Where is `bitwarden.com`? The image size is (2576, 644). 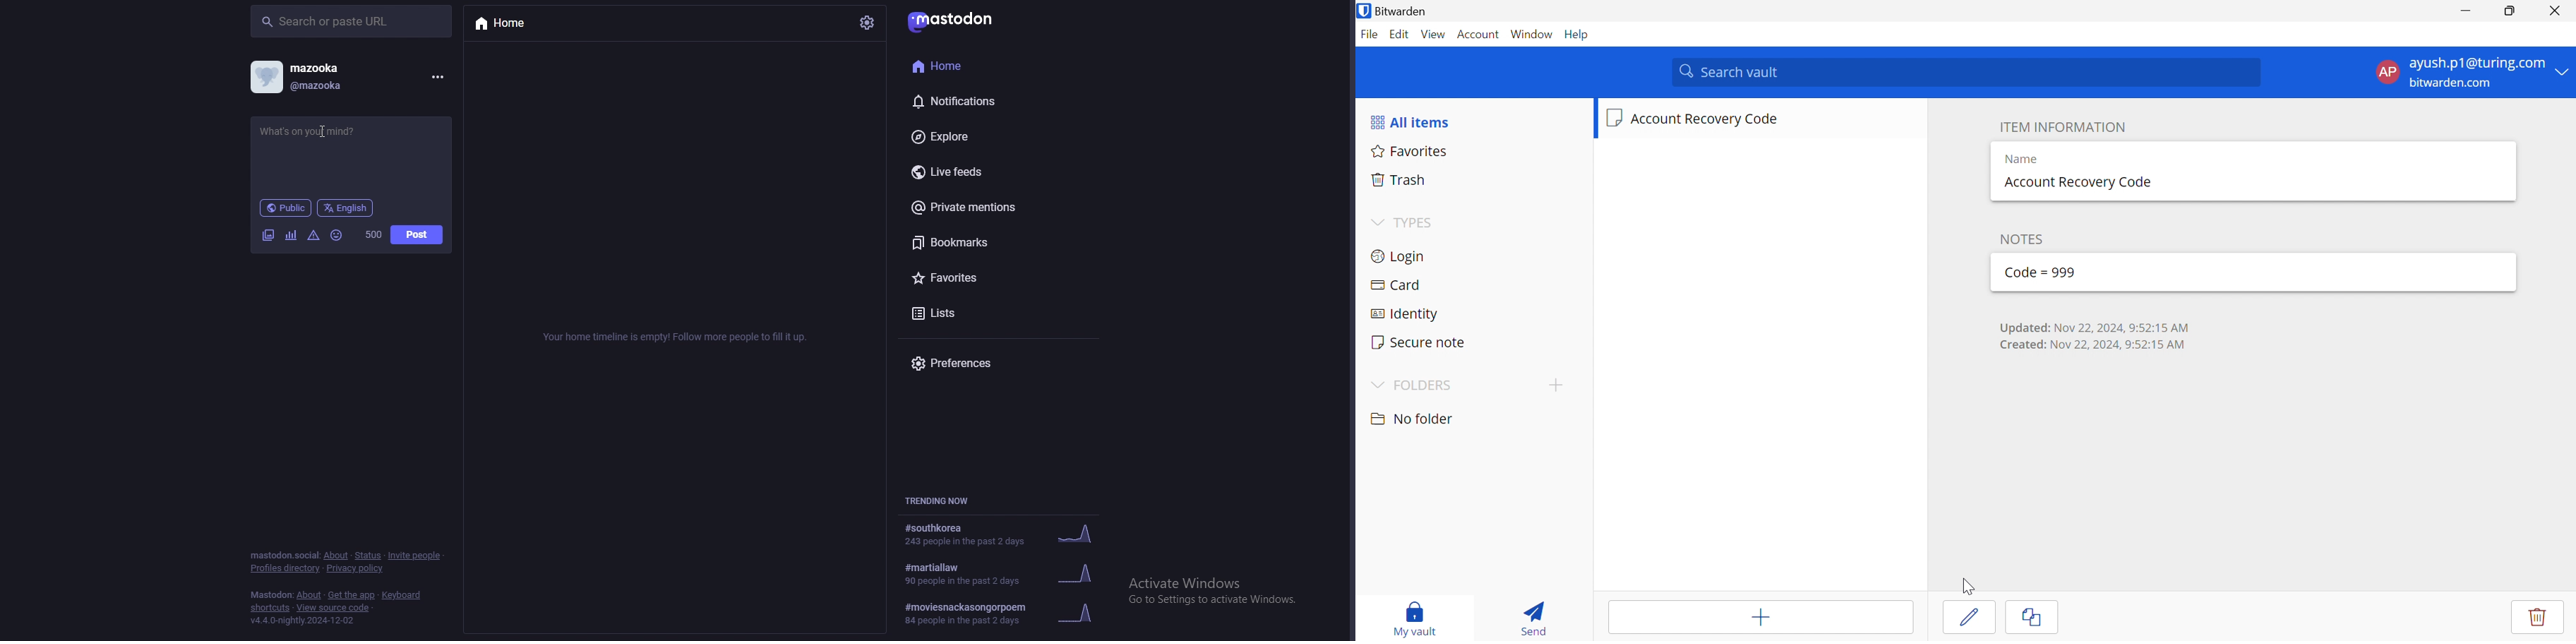 bitwarden.com is located at coordinates (2450, 83).